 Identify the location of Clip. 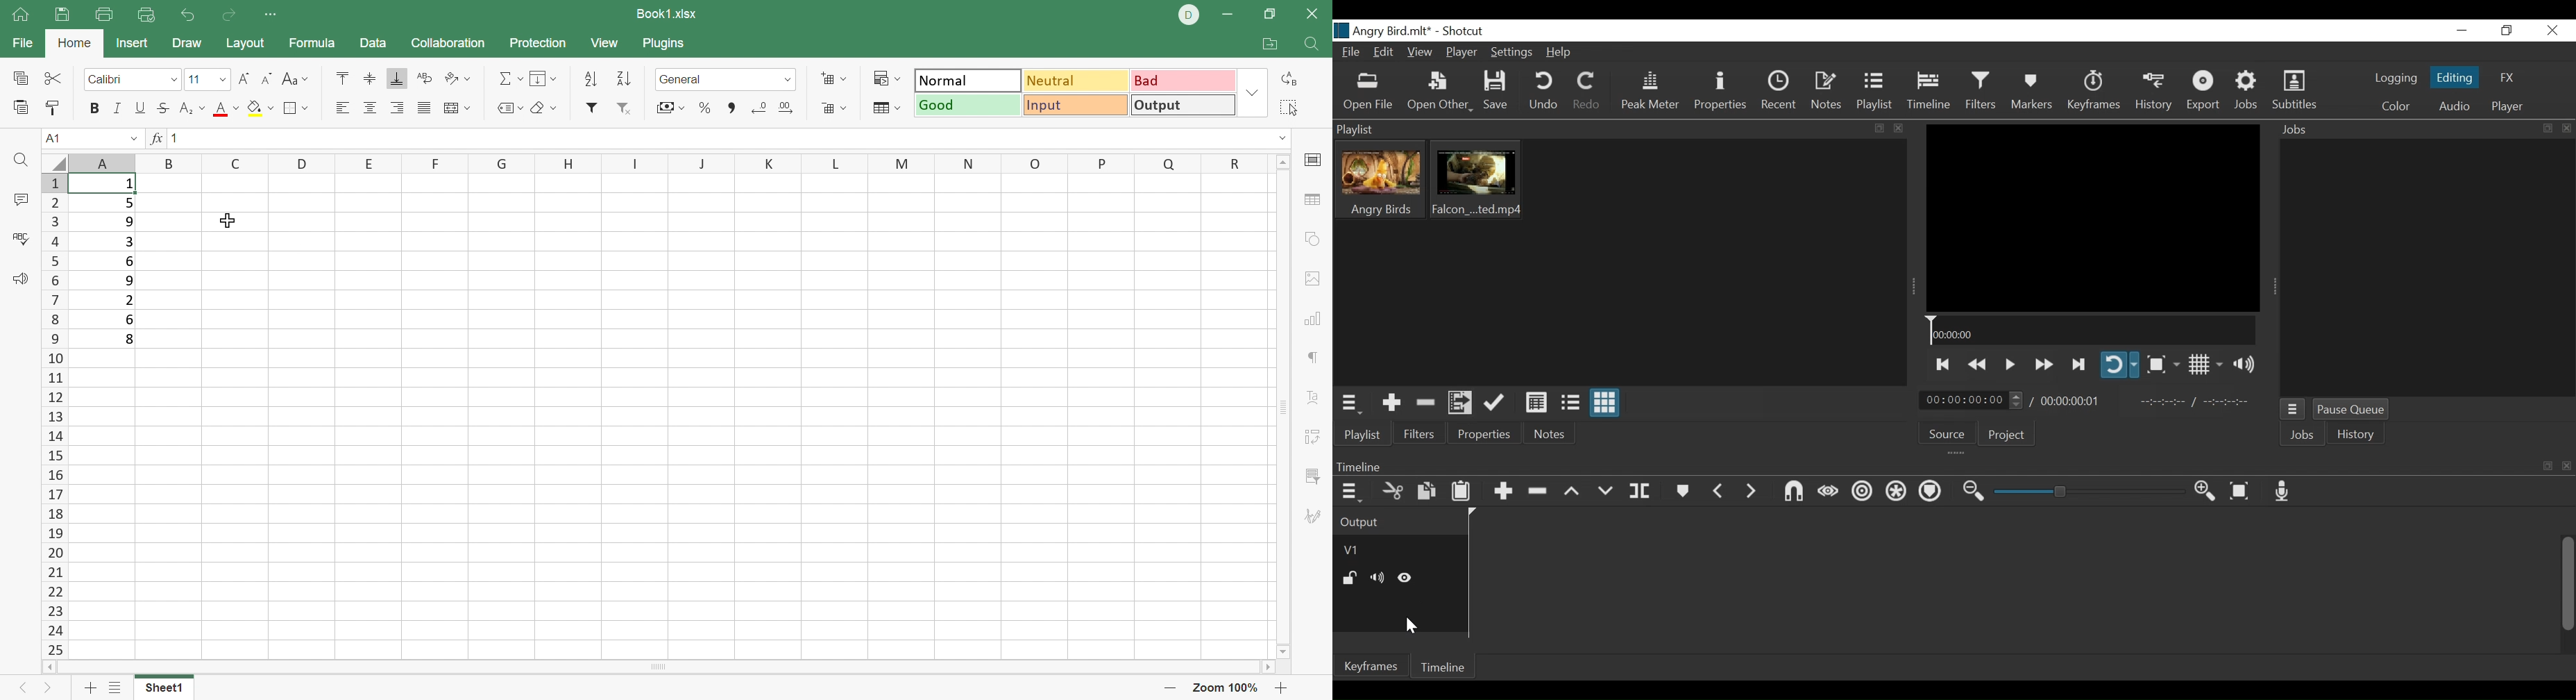
(1477, 181).